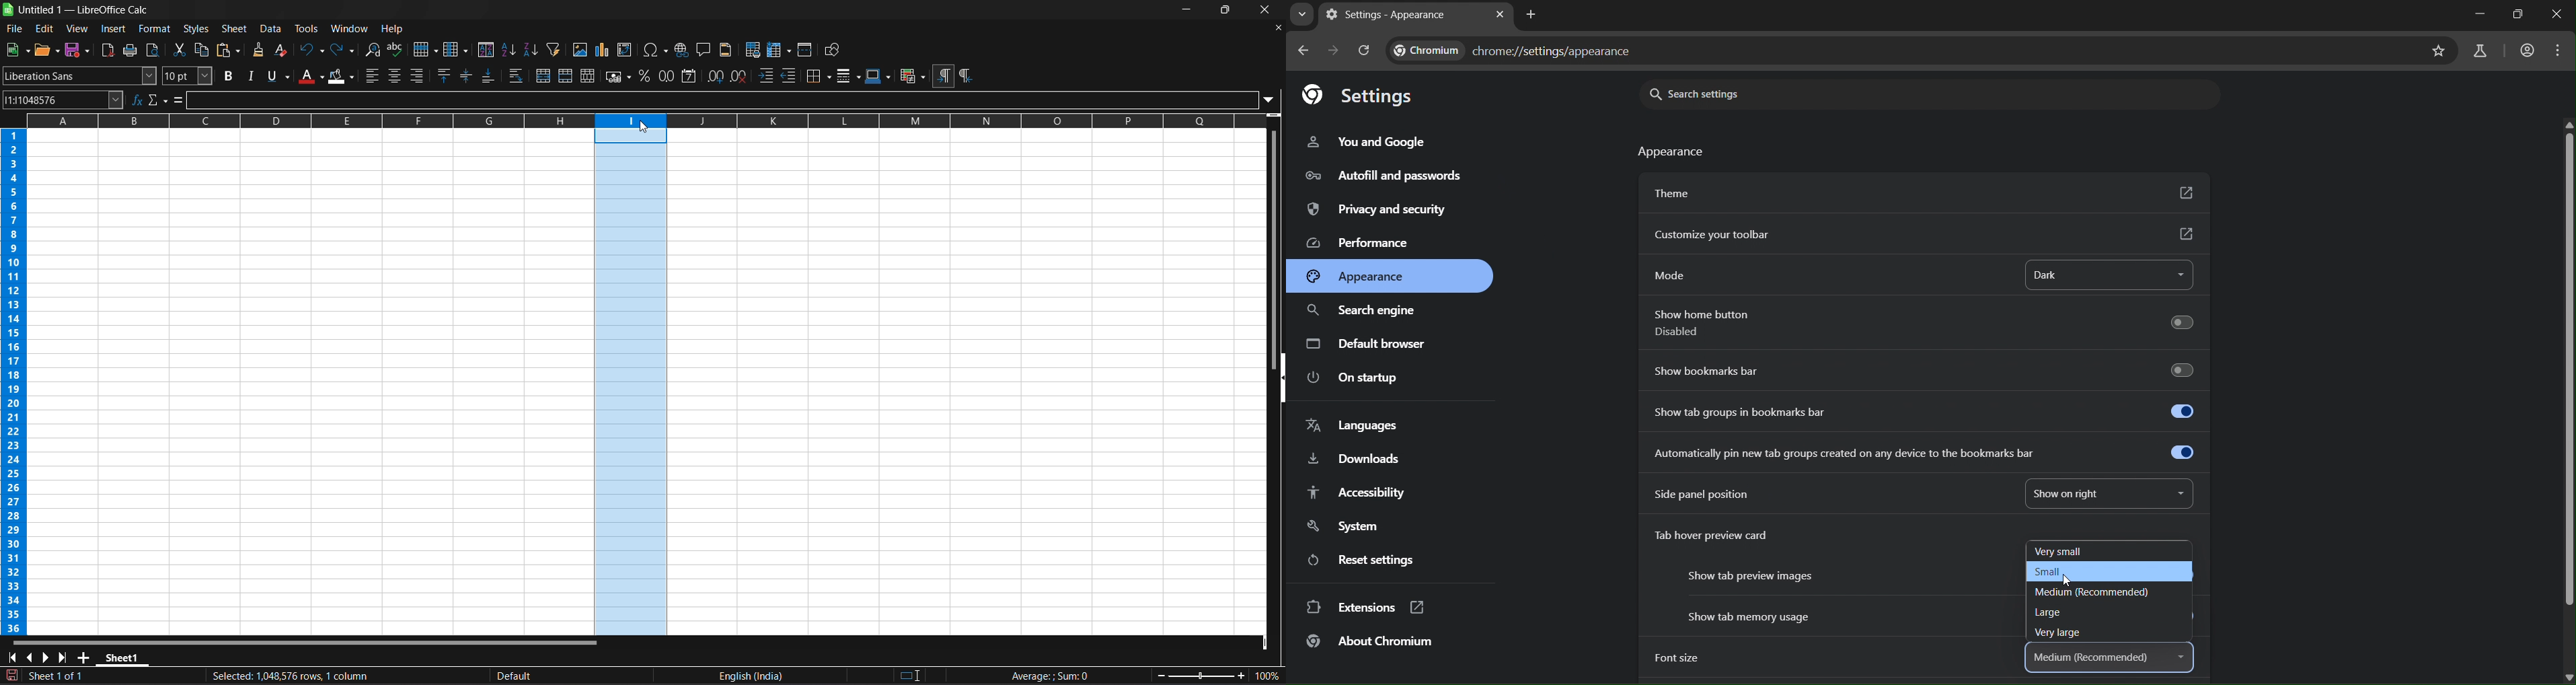  Describe the element at coordinates (31, 657) in the screenshot. I see `scroll to previous sheet` at that location.